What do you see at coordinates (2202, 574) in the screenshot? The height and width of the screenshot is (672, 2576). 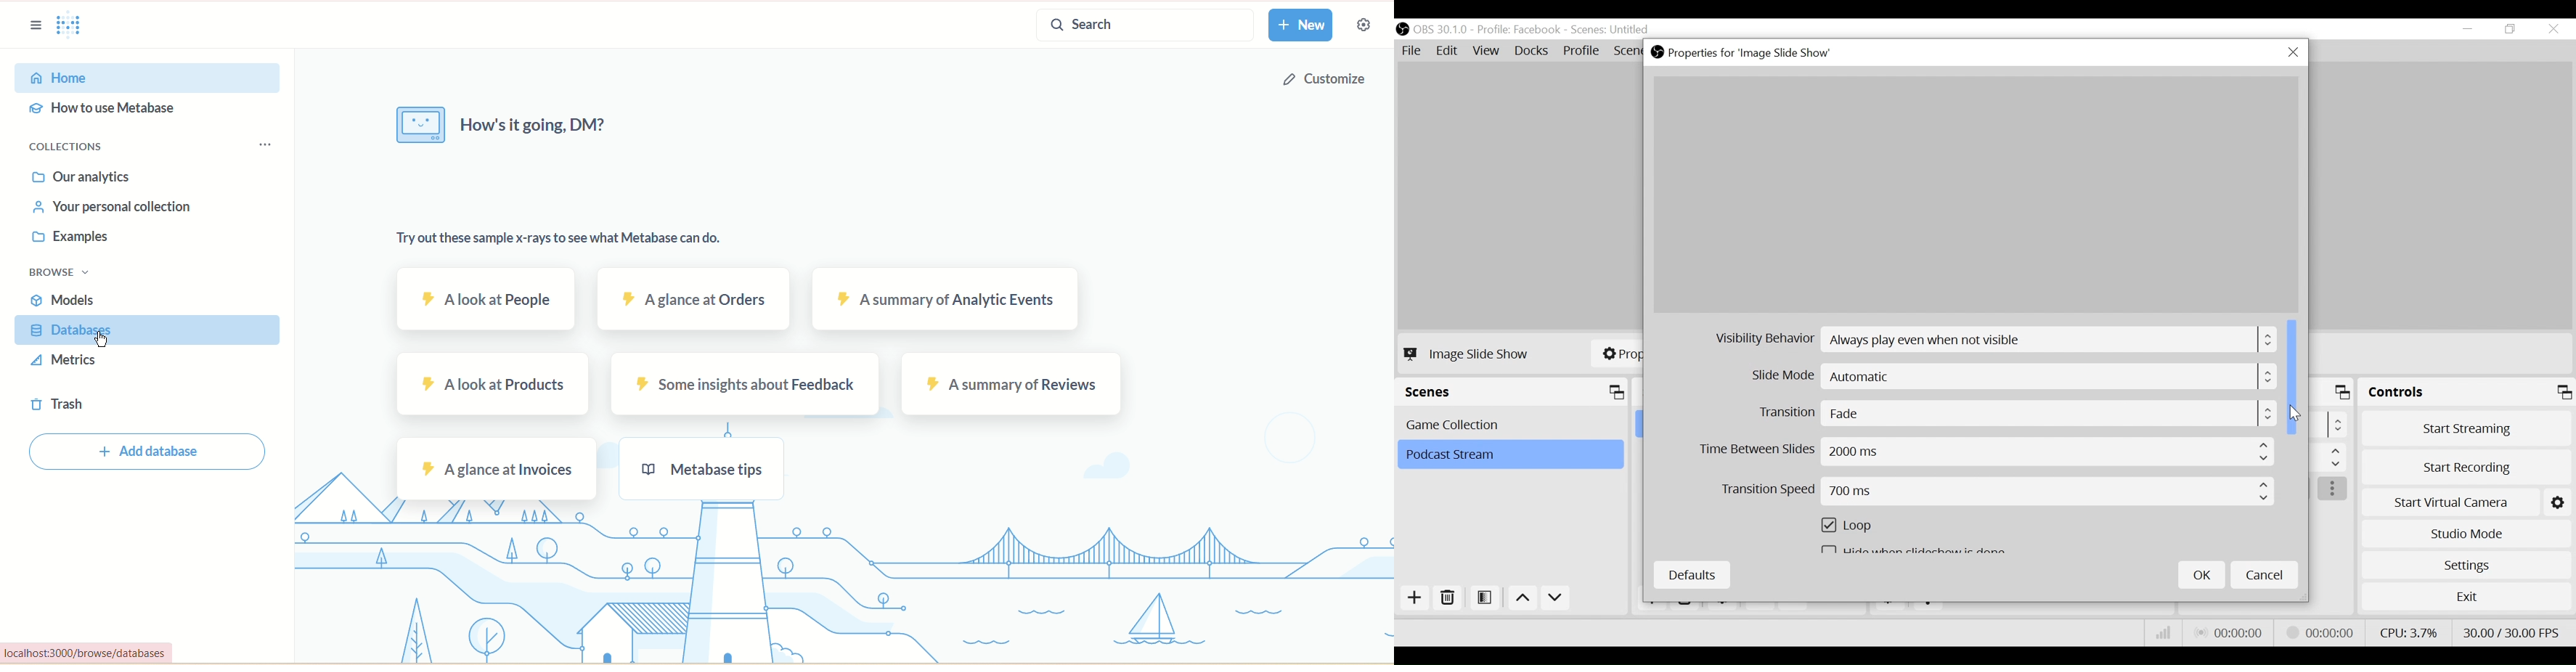 I see `OK` at bounding box center [2202, 574].